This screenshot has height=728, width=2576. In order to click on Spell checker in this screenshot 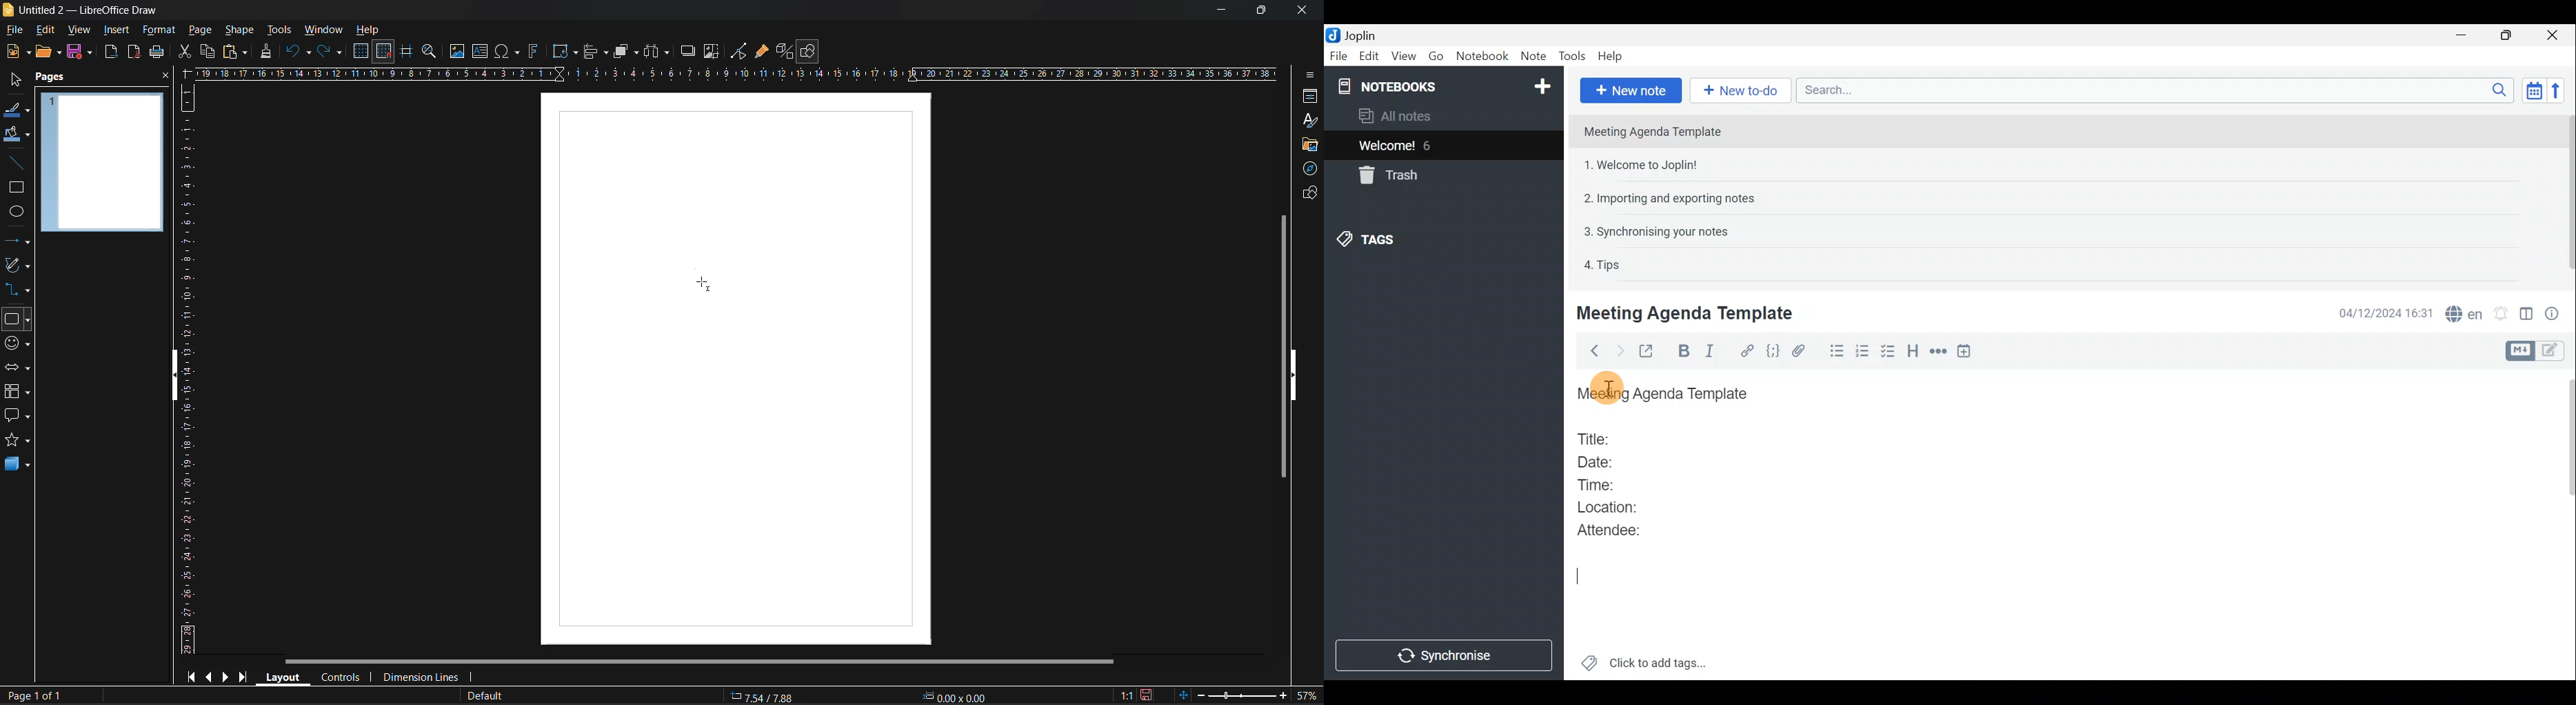, I will do `click(2466, 312)`.